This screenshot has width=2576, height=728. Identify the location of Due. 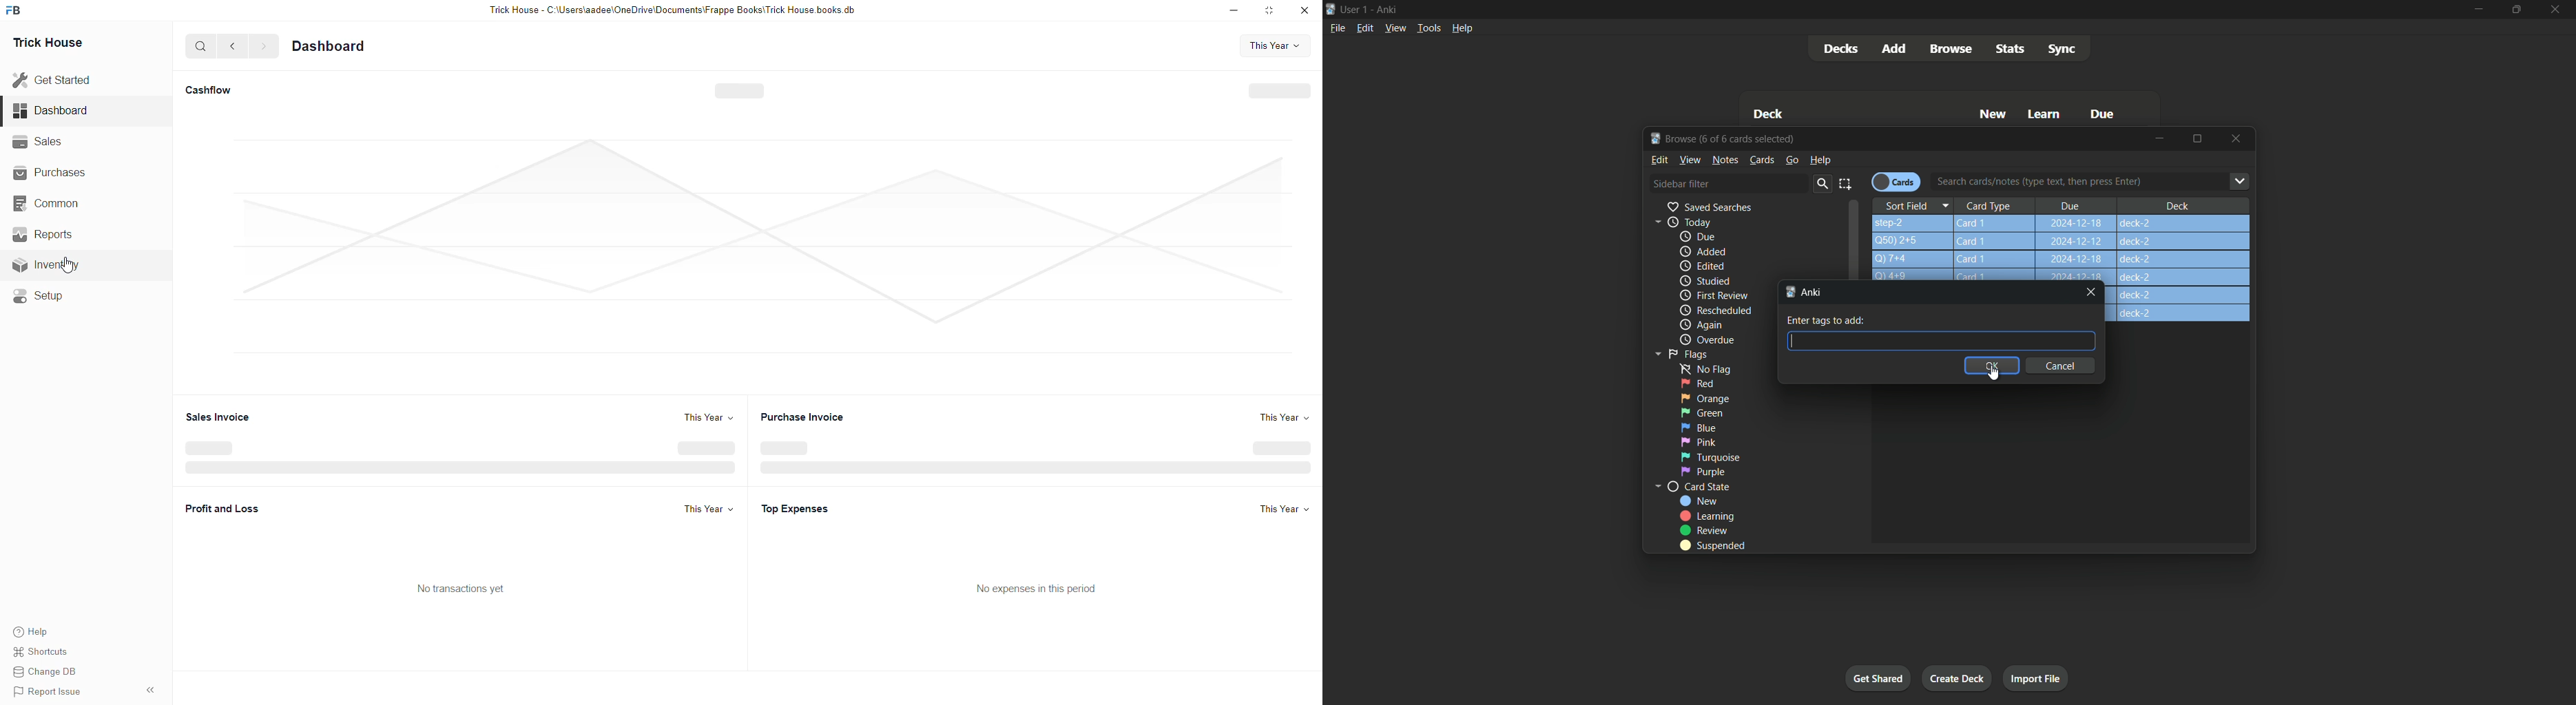
(2100, 114).